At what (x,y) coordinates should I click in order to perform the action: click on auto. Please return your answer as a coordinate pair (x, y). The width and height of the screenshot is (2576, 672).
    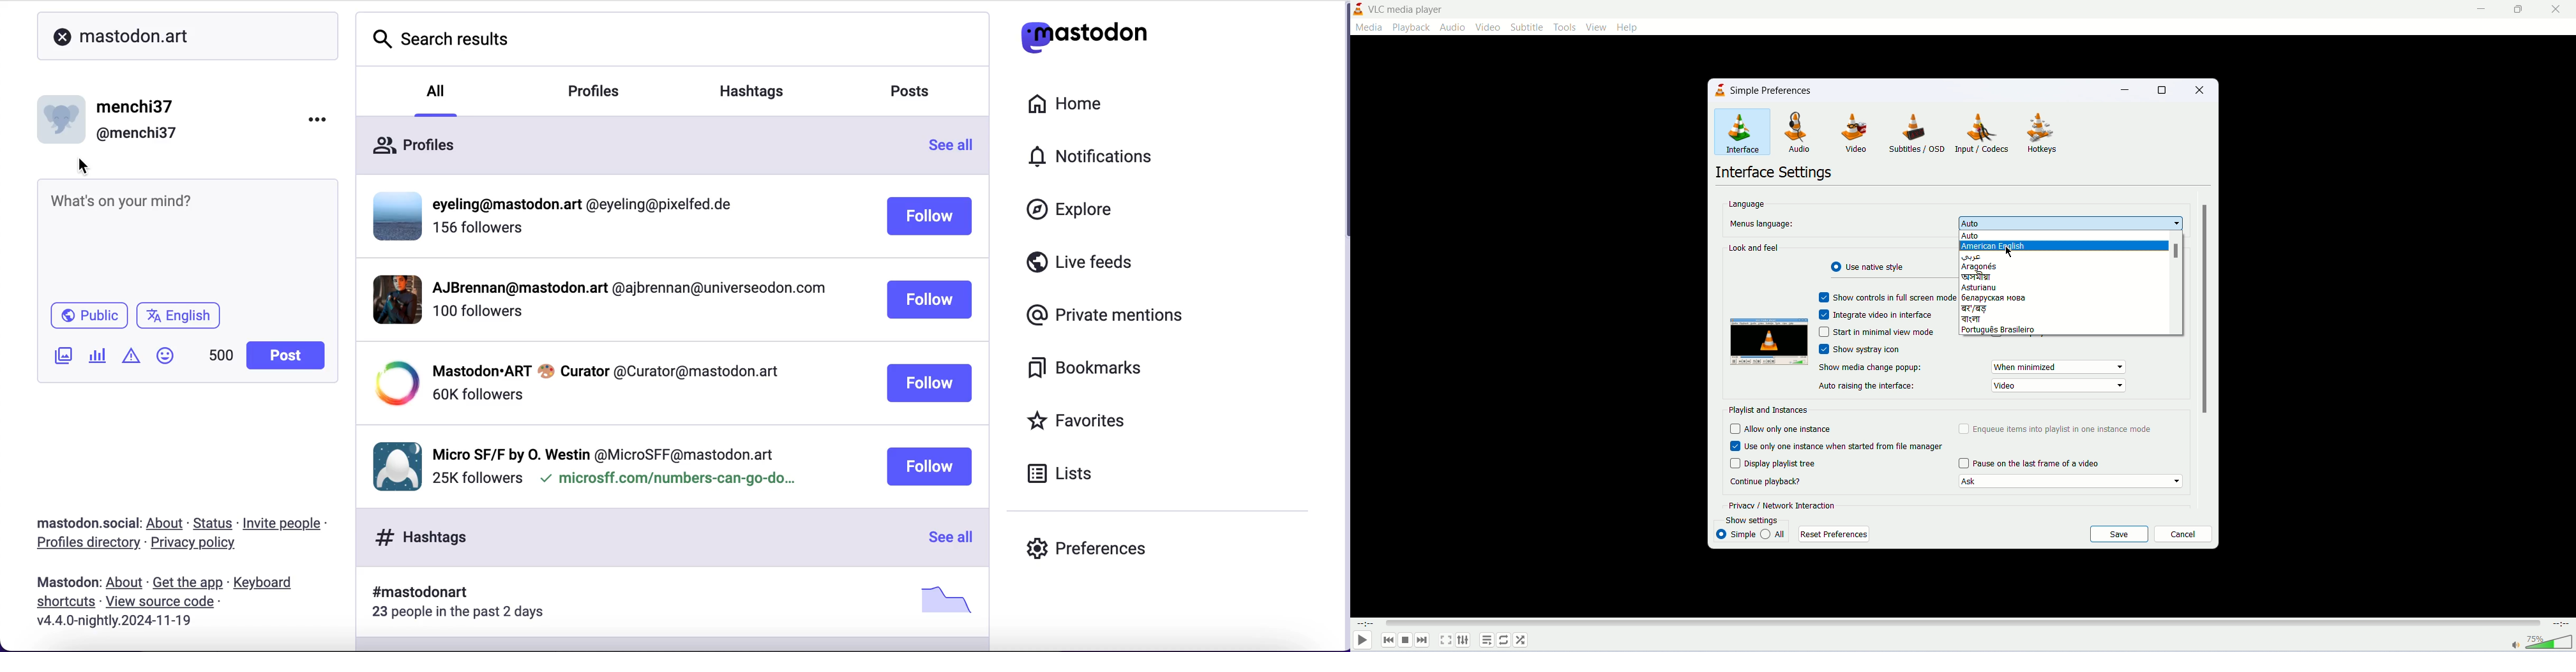
    Looking at the image, I should click on (2010, 237).